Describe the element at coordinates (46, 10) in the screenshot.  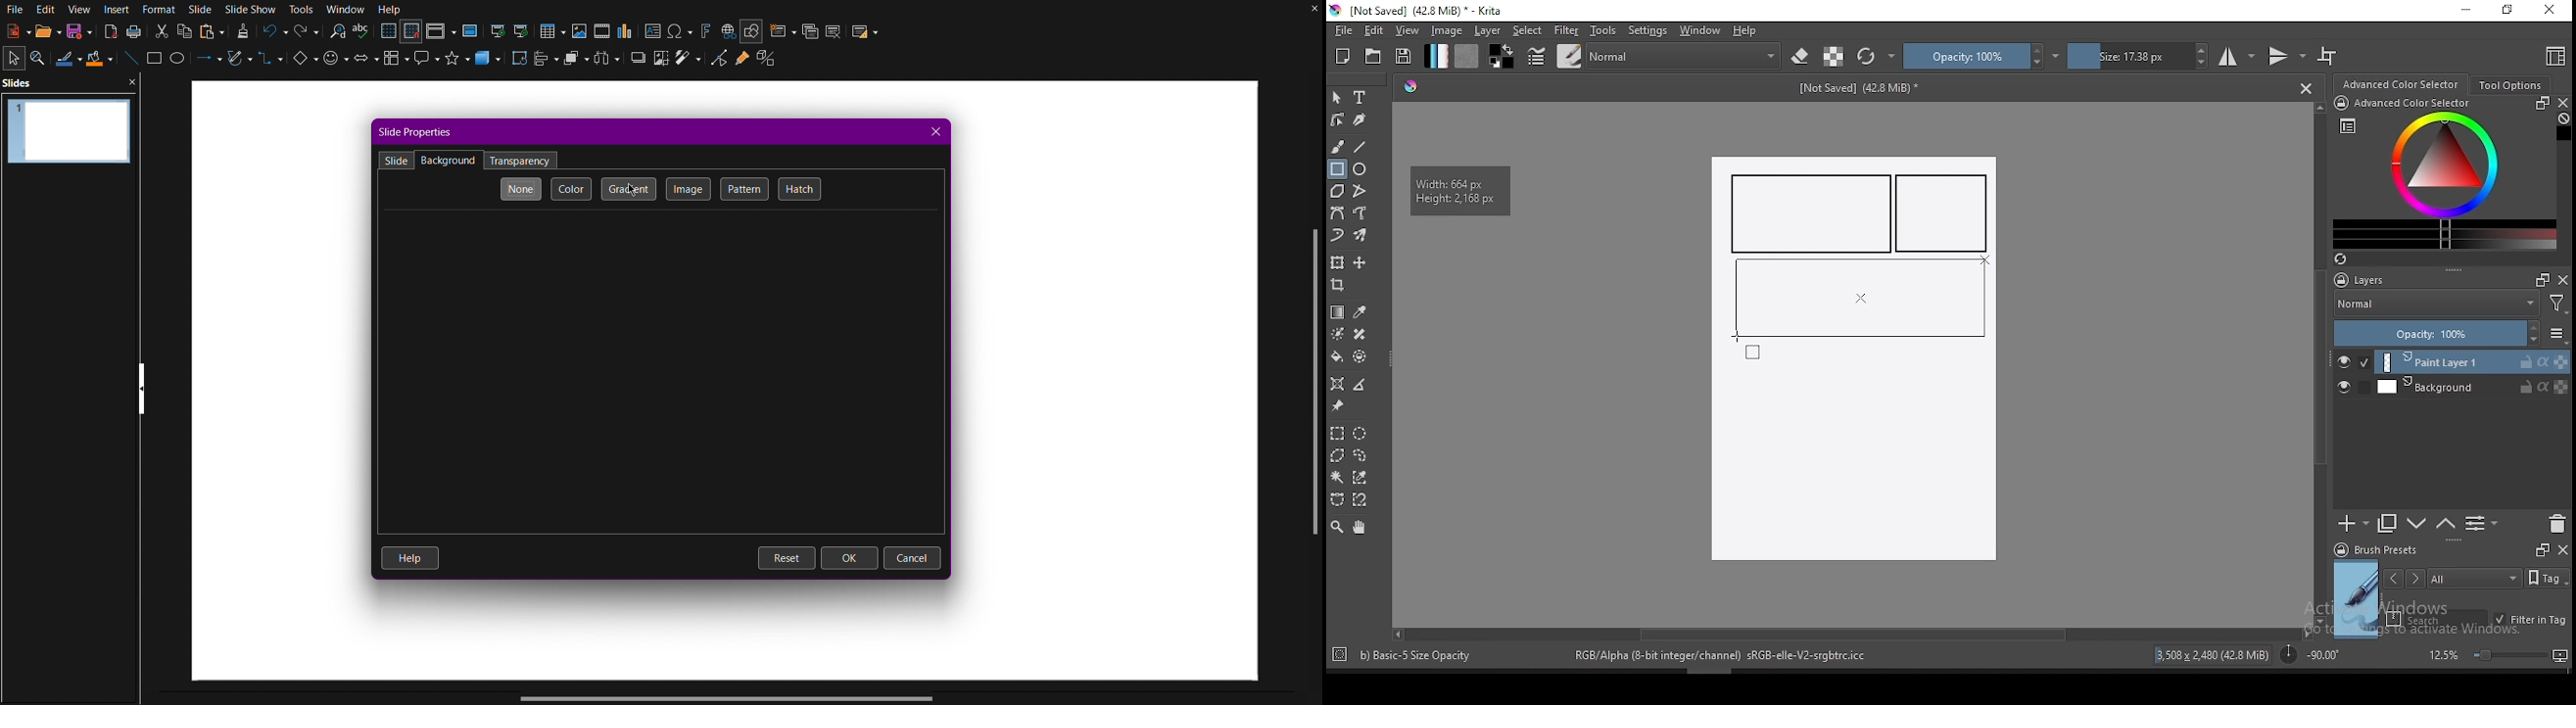
I see `Edit` at that location.